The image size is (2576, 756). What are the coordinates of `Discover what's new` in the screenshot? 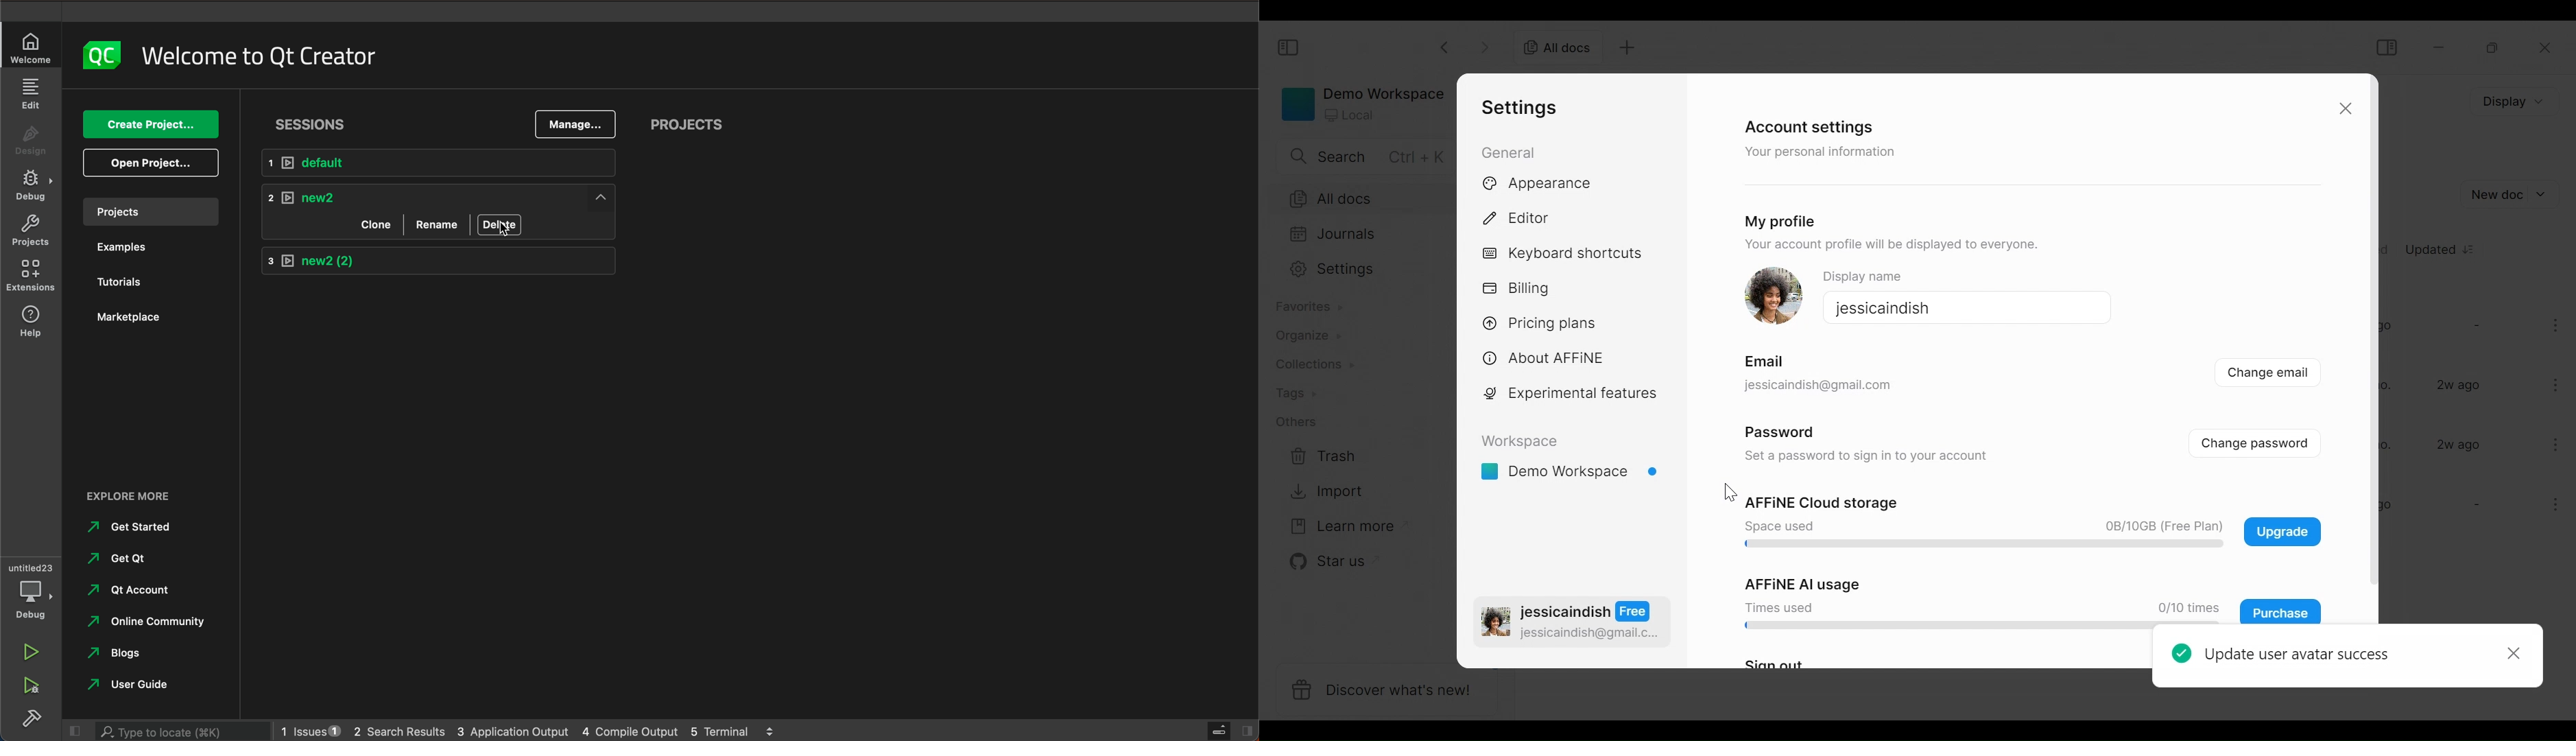 It's located at (1385, 691).